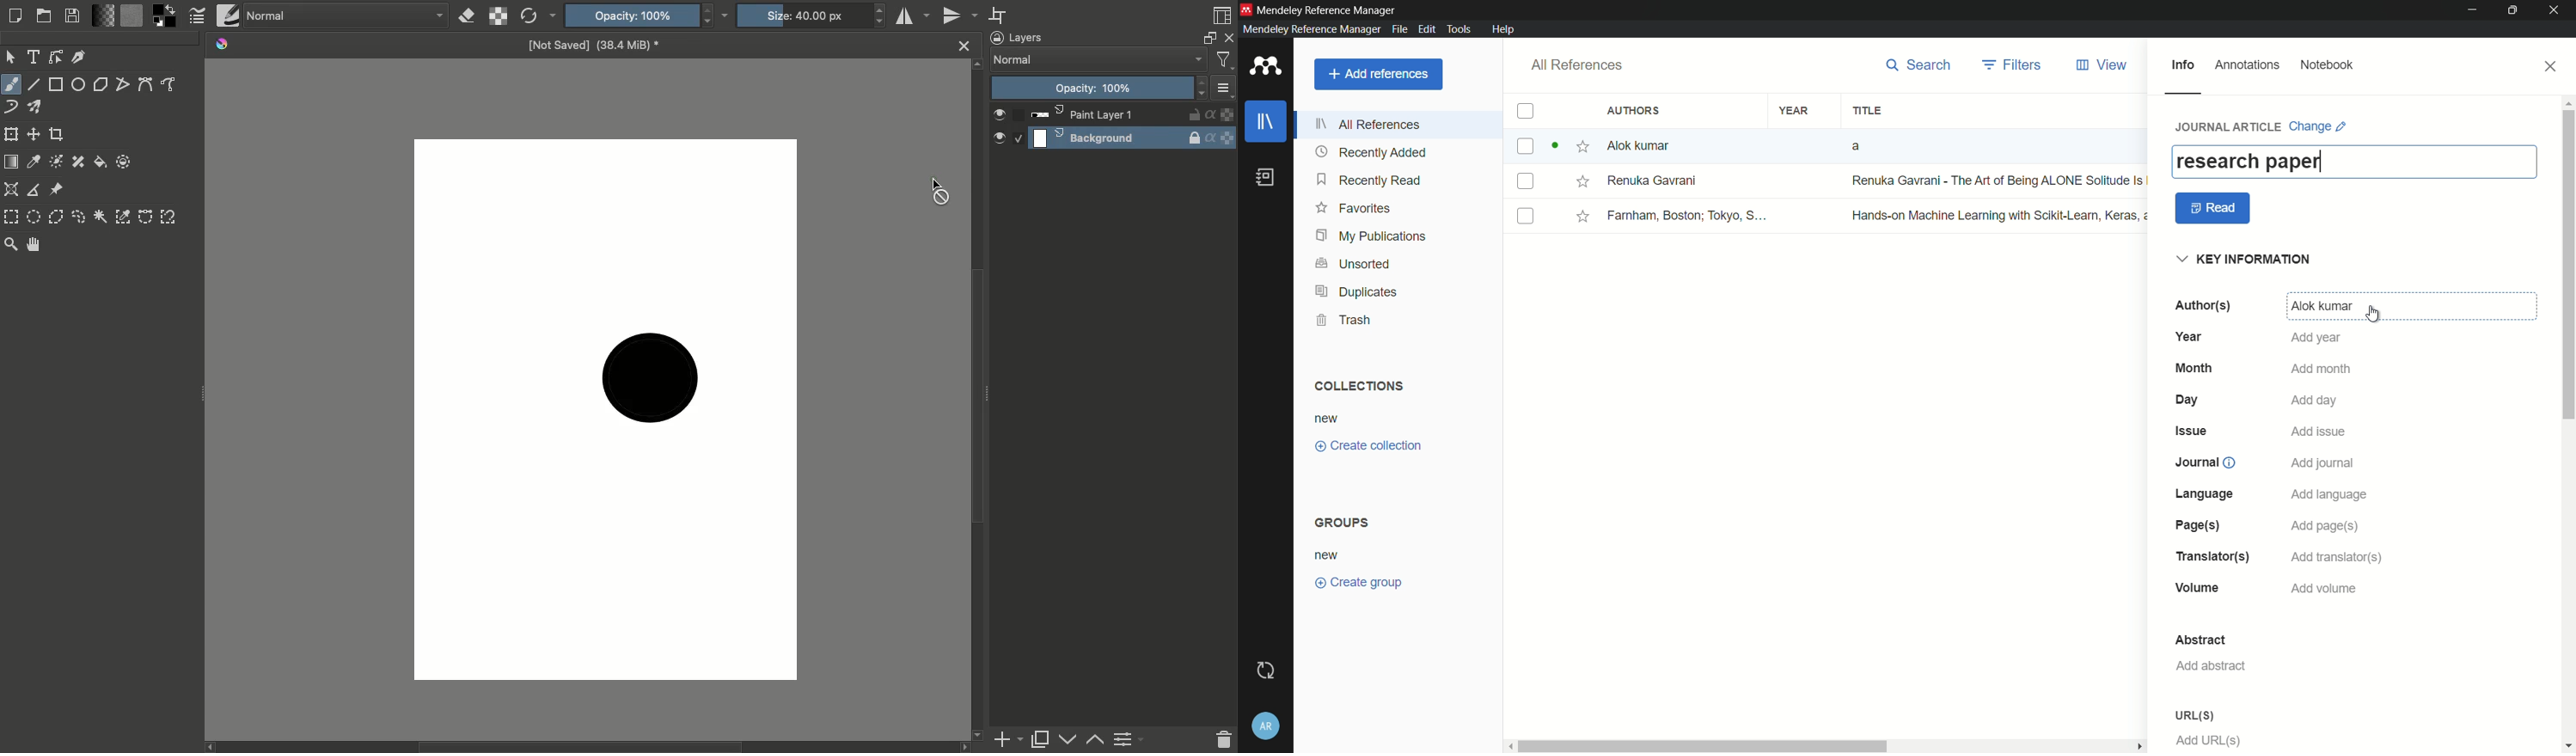  What do you see at coordinates (2322, 307) in the screenshot?
I see `alok kumar` at bounding box center [2322, 307].